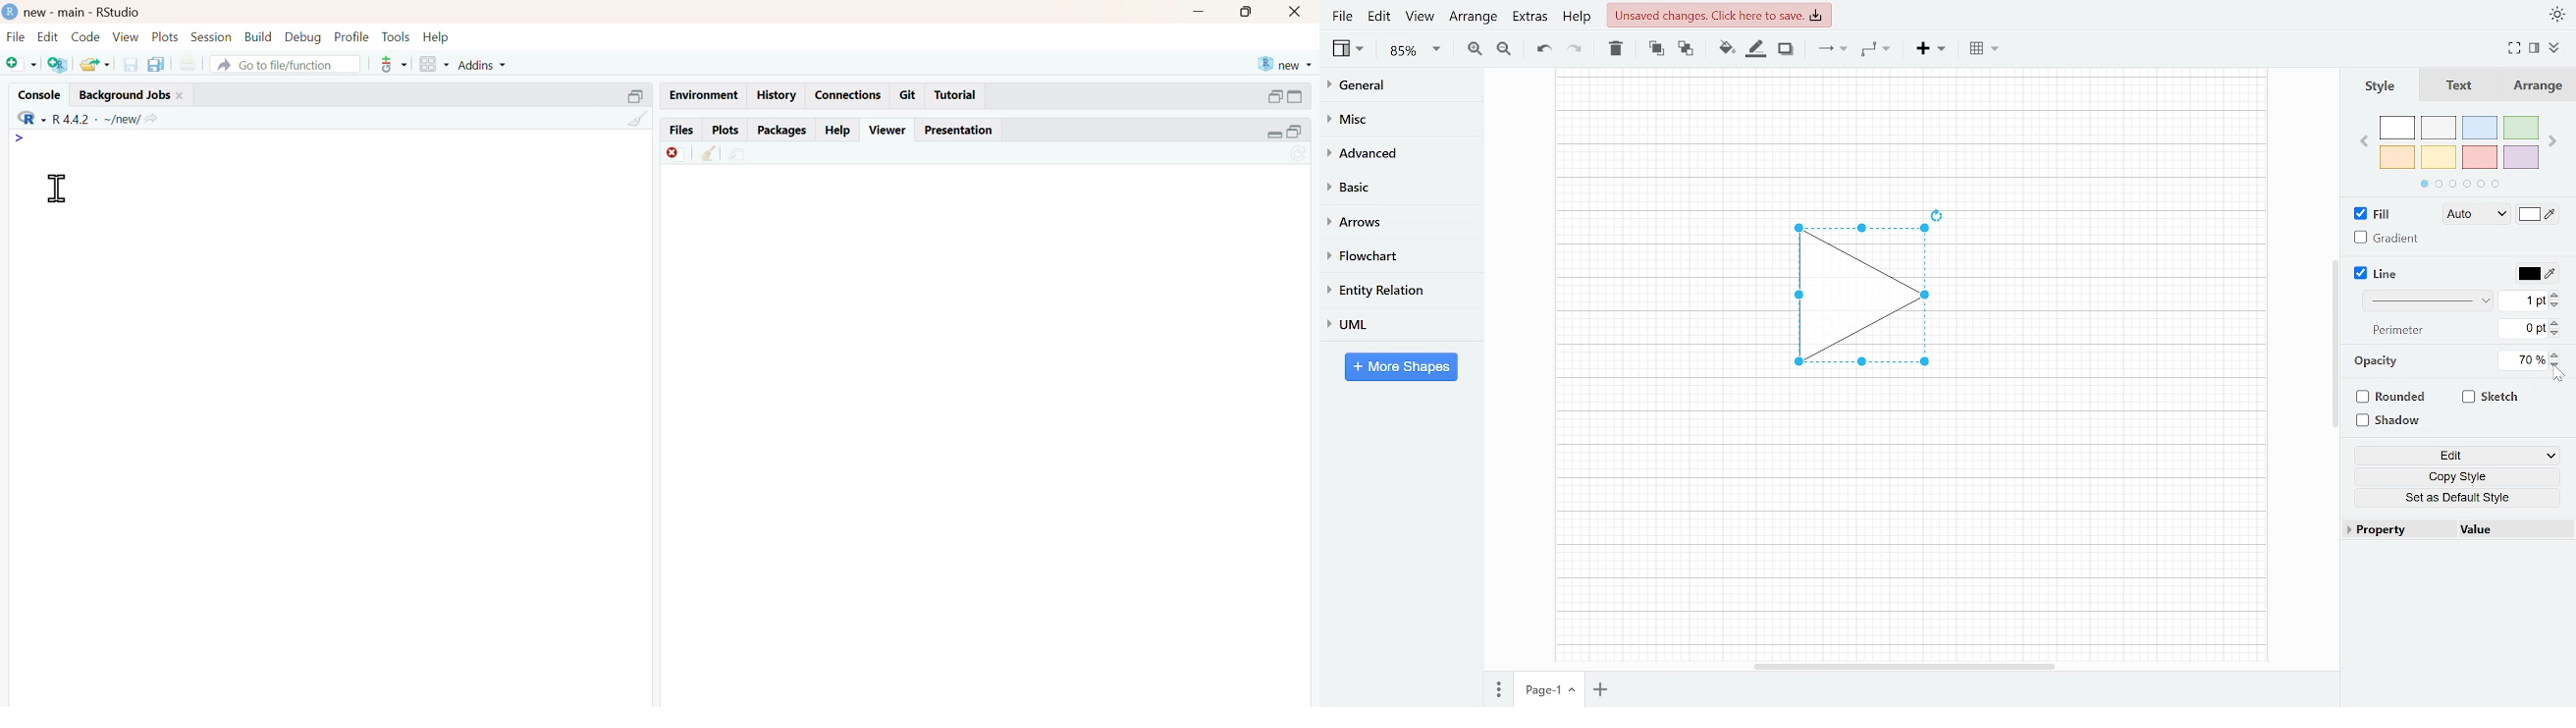 This screenshot has height=728, width=2576. Describe the element at coordinates (709, 153) in the screenshot. I see `Clean ` at that location.